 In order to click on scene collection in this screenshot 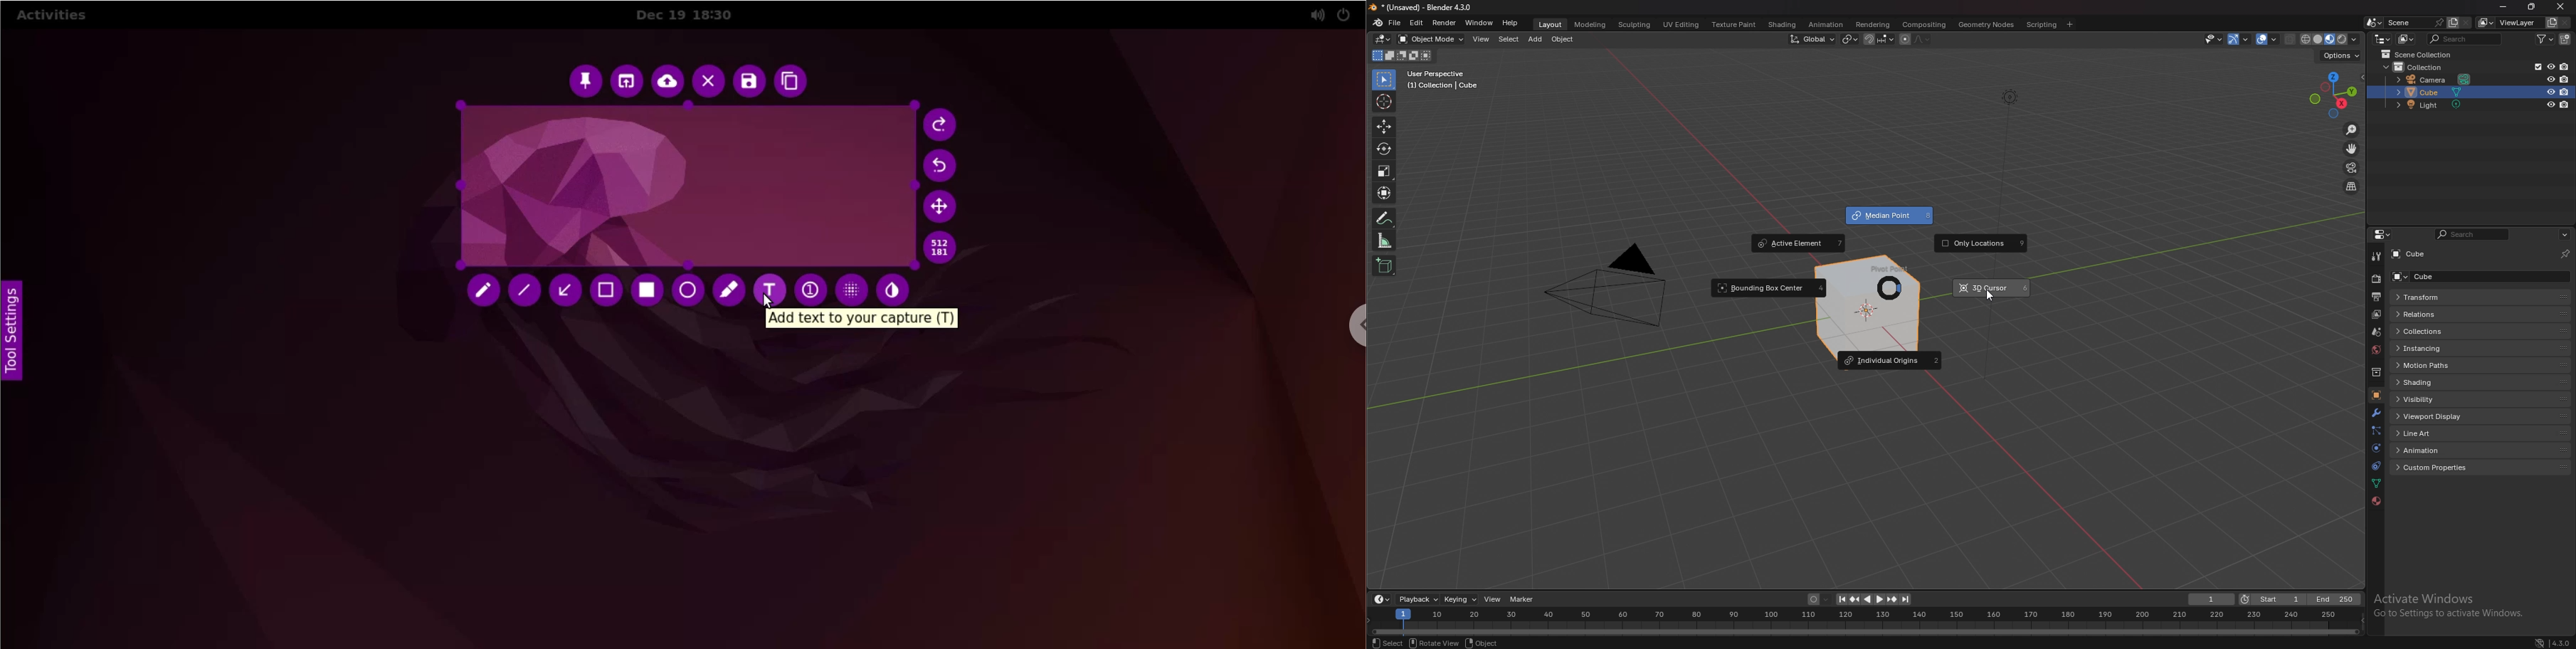, I will do `click(2418, 54)`.